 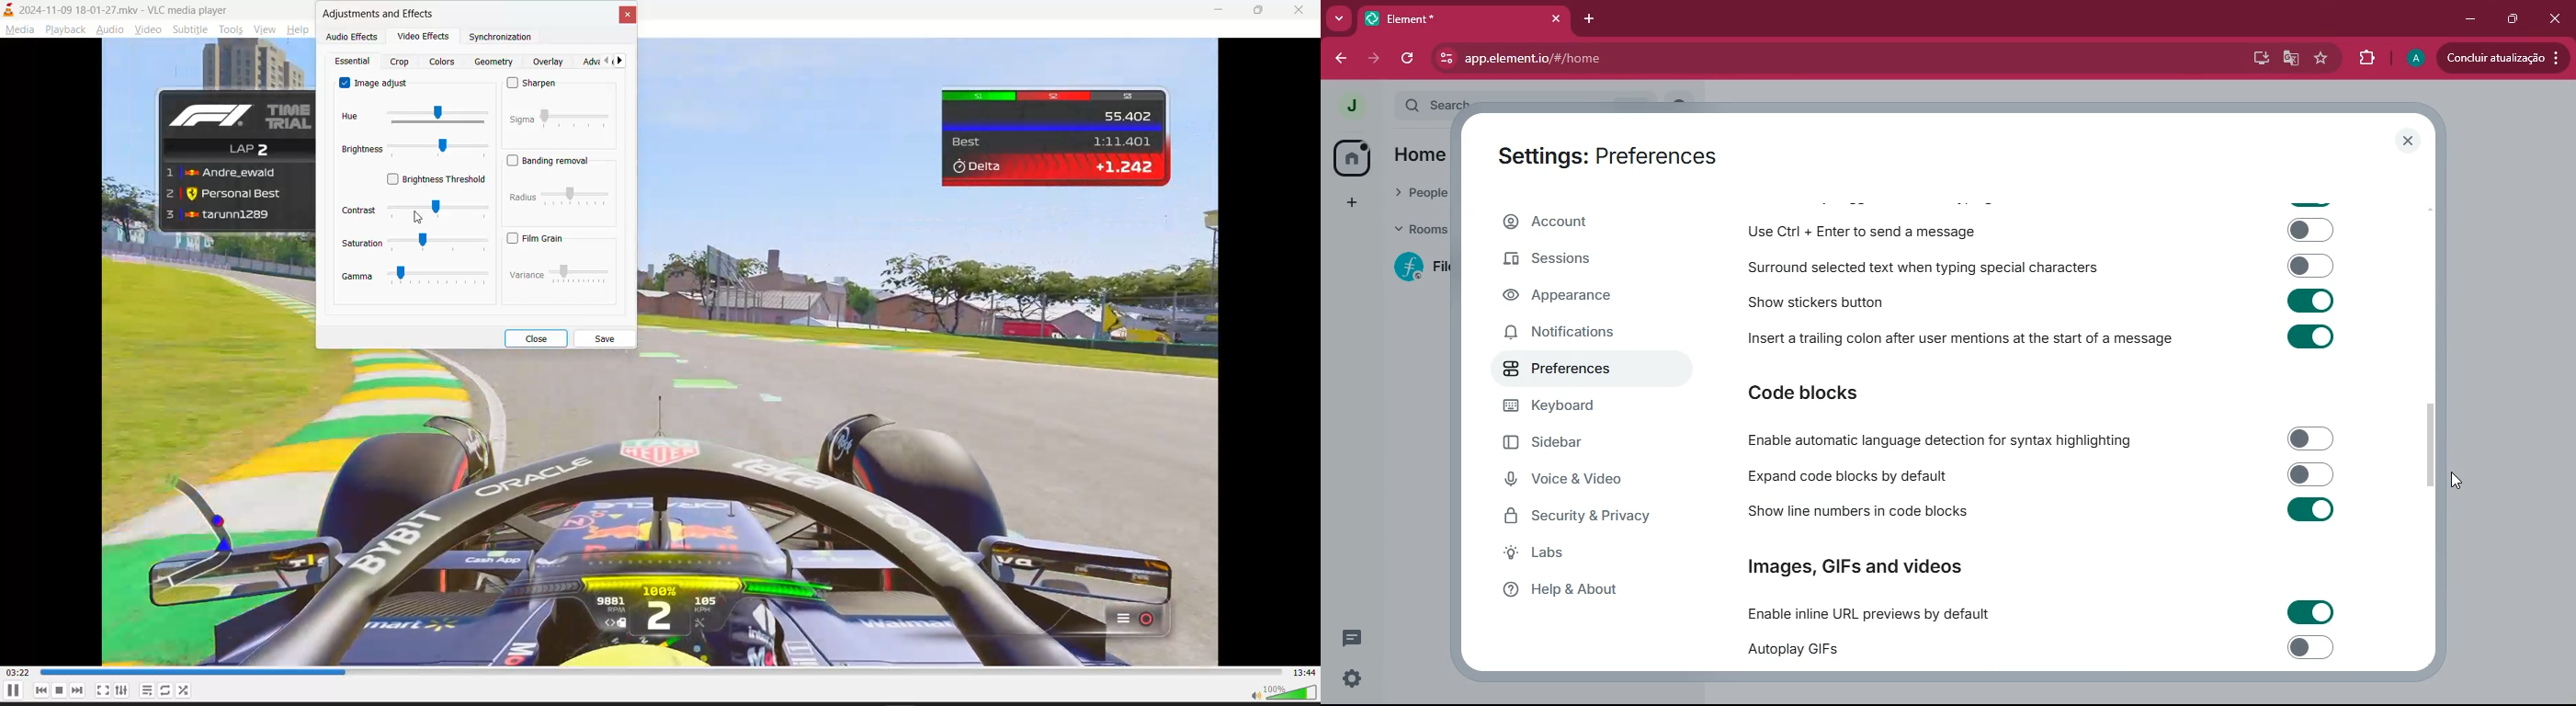 I want to click on cursor, so click(x=2453, y=477).